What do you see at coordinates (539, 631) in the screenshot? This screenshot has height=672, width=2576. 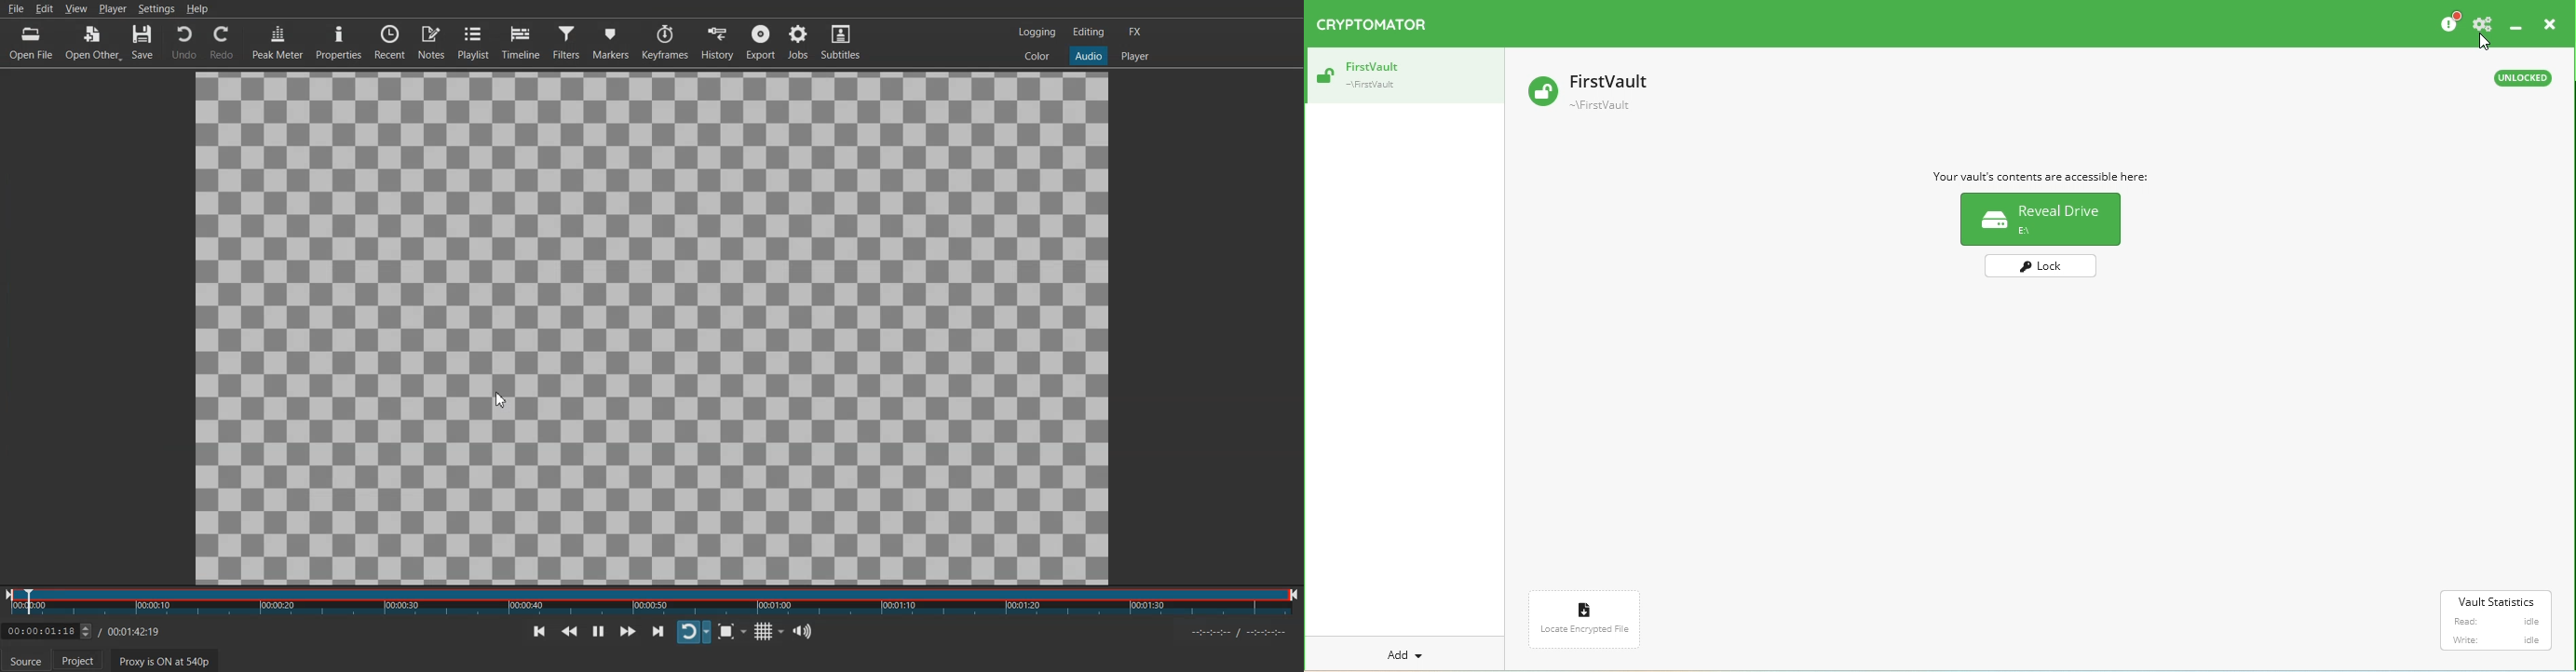 I see `Skip To previous point` at bounding box center [539, 631].